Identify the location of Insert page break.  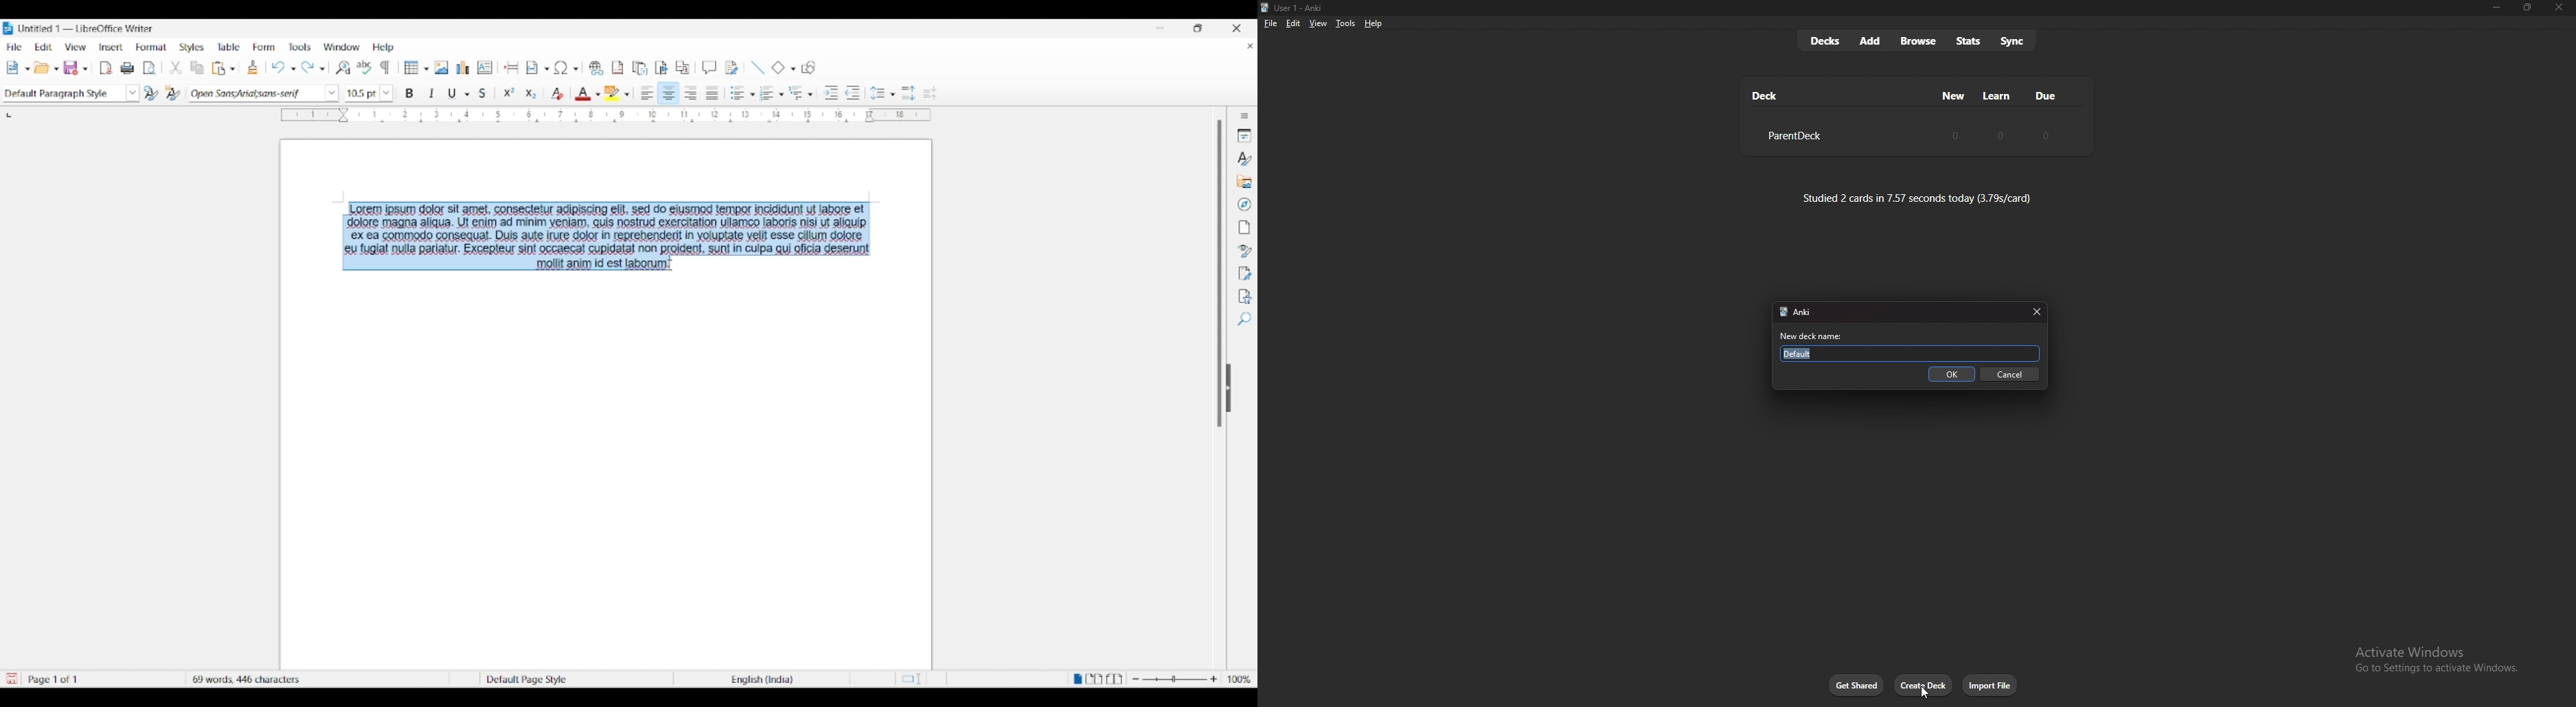
(512, 67).